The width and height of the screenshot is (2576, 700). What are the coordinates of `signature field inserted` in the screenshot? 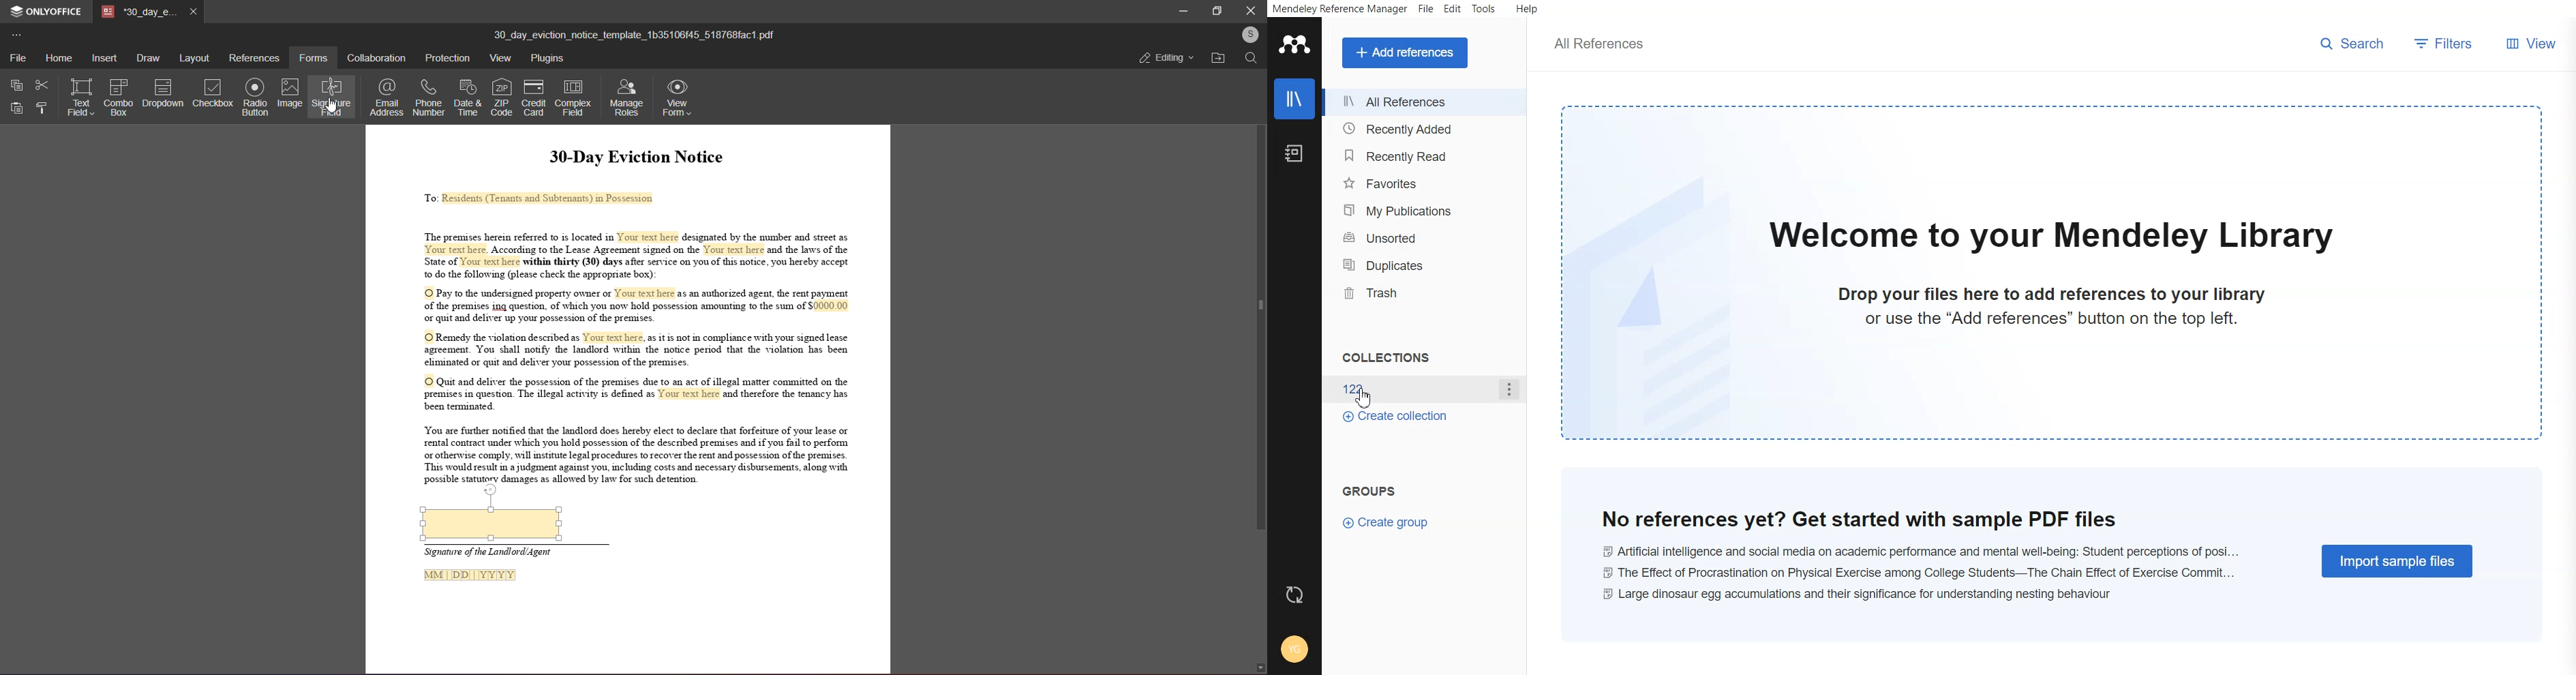 It's located at (492, 524).